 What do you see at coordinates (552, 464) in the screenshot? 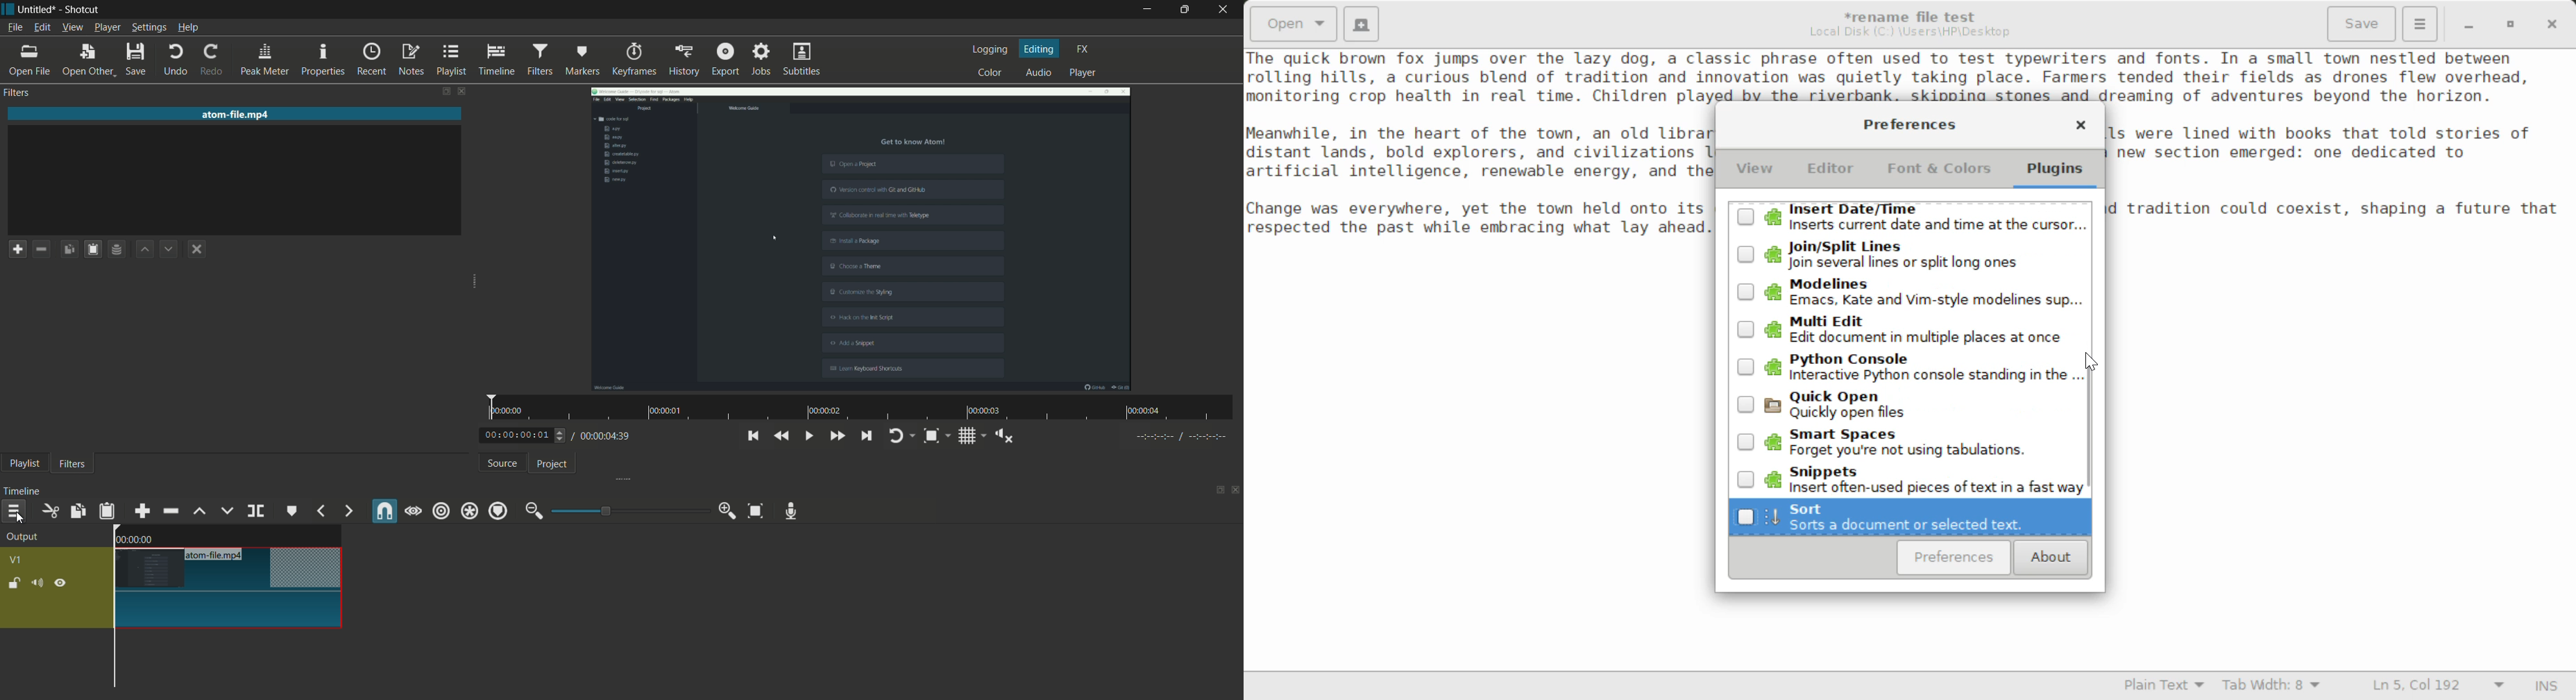
I see `project` at bounding box center [552, 464].